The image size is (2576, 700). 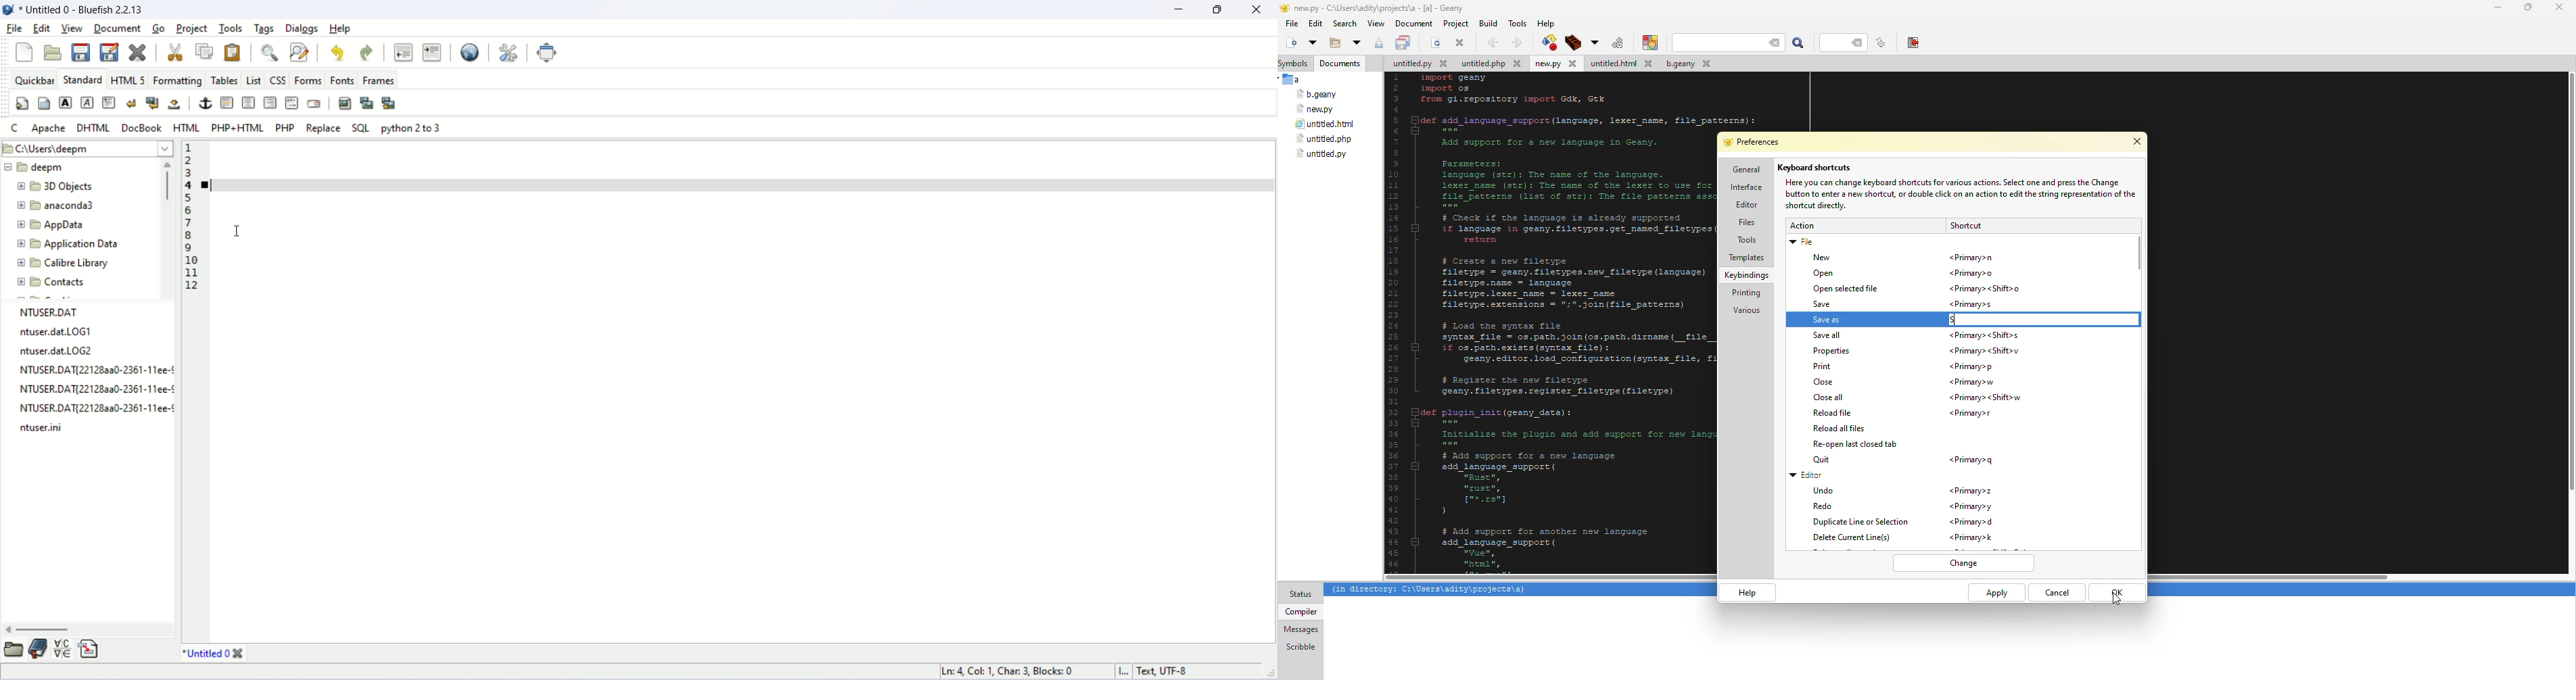 What do you see at coordinates (91, 629) in the screenshot?
I see `scroll bar` at bounding box center [91, 629].